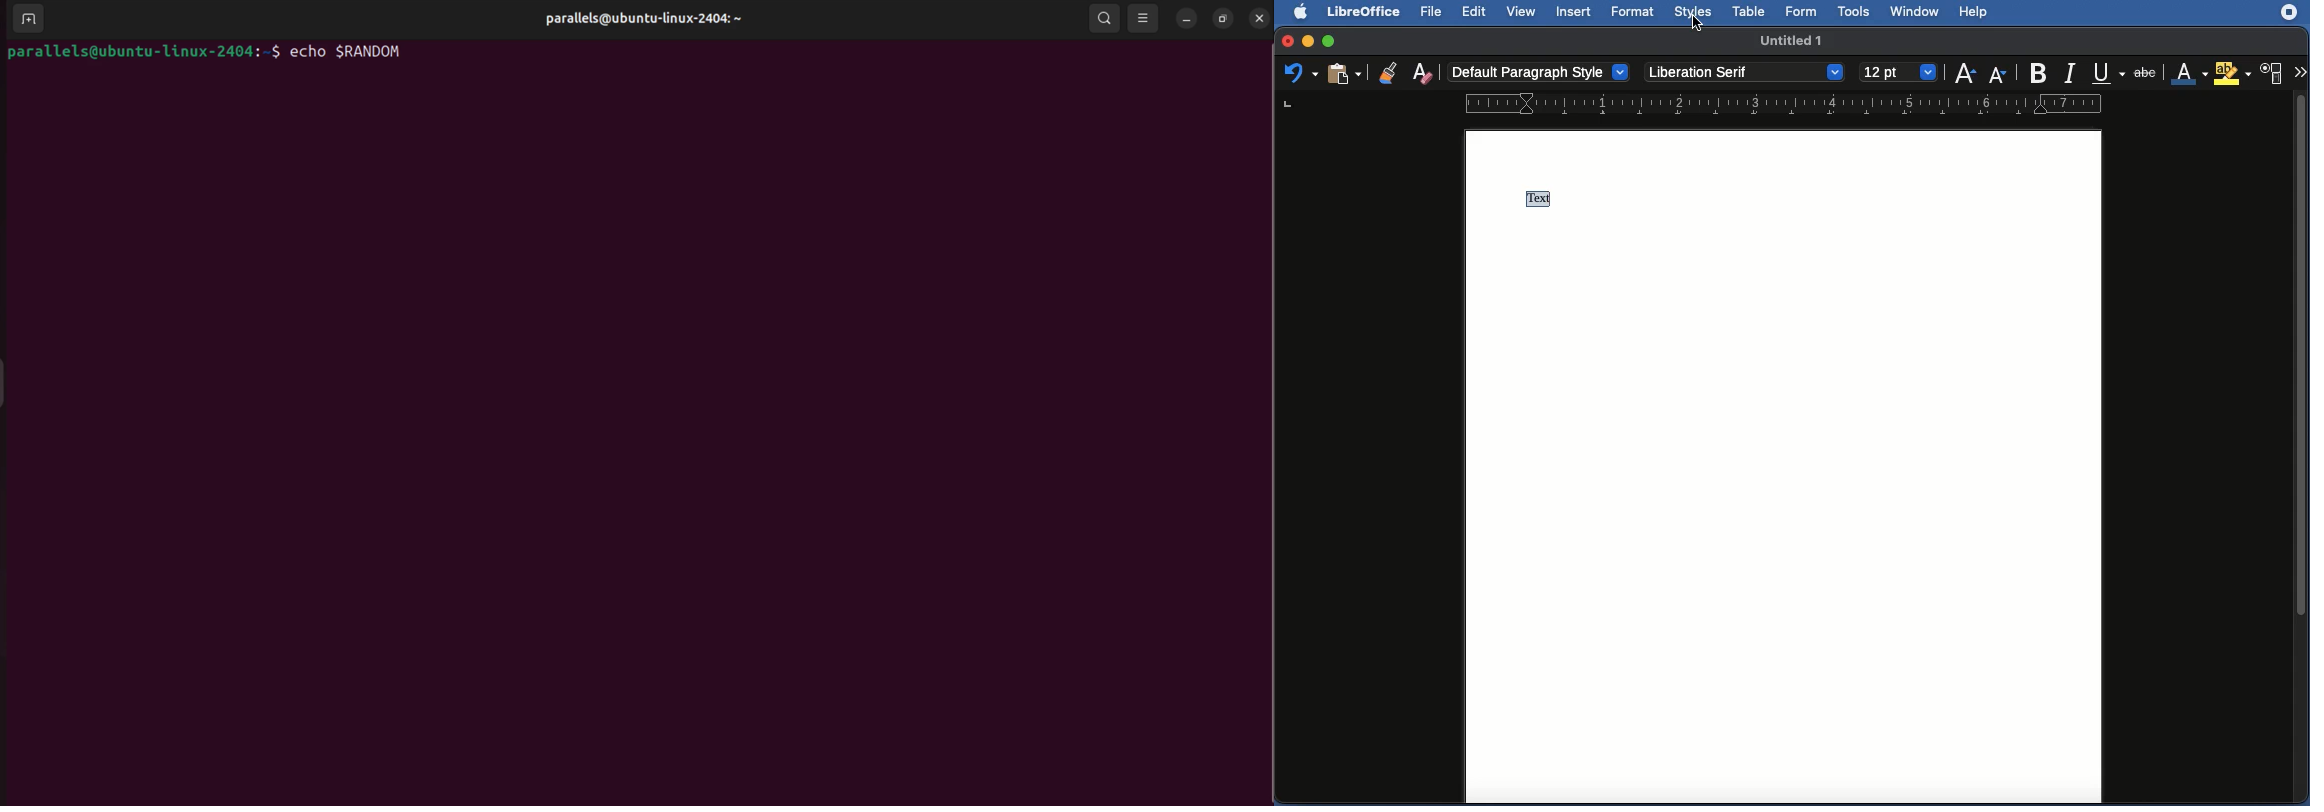 This screenshot has height=812, width=2324. Describe the element at coordinates (2232, 73) in the screenshot. I see `Highlighting` at that location.